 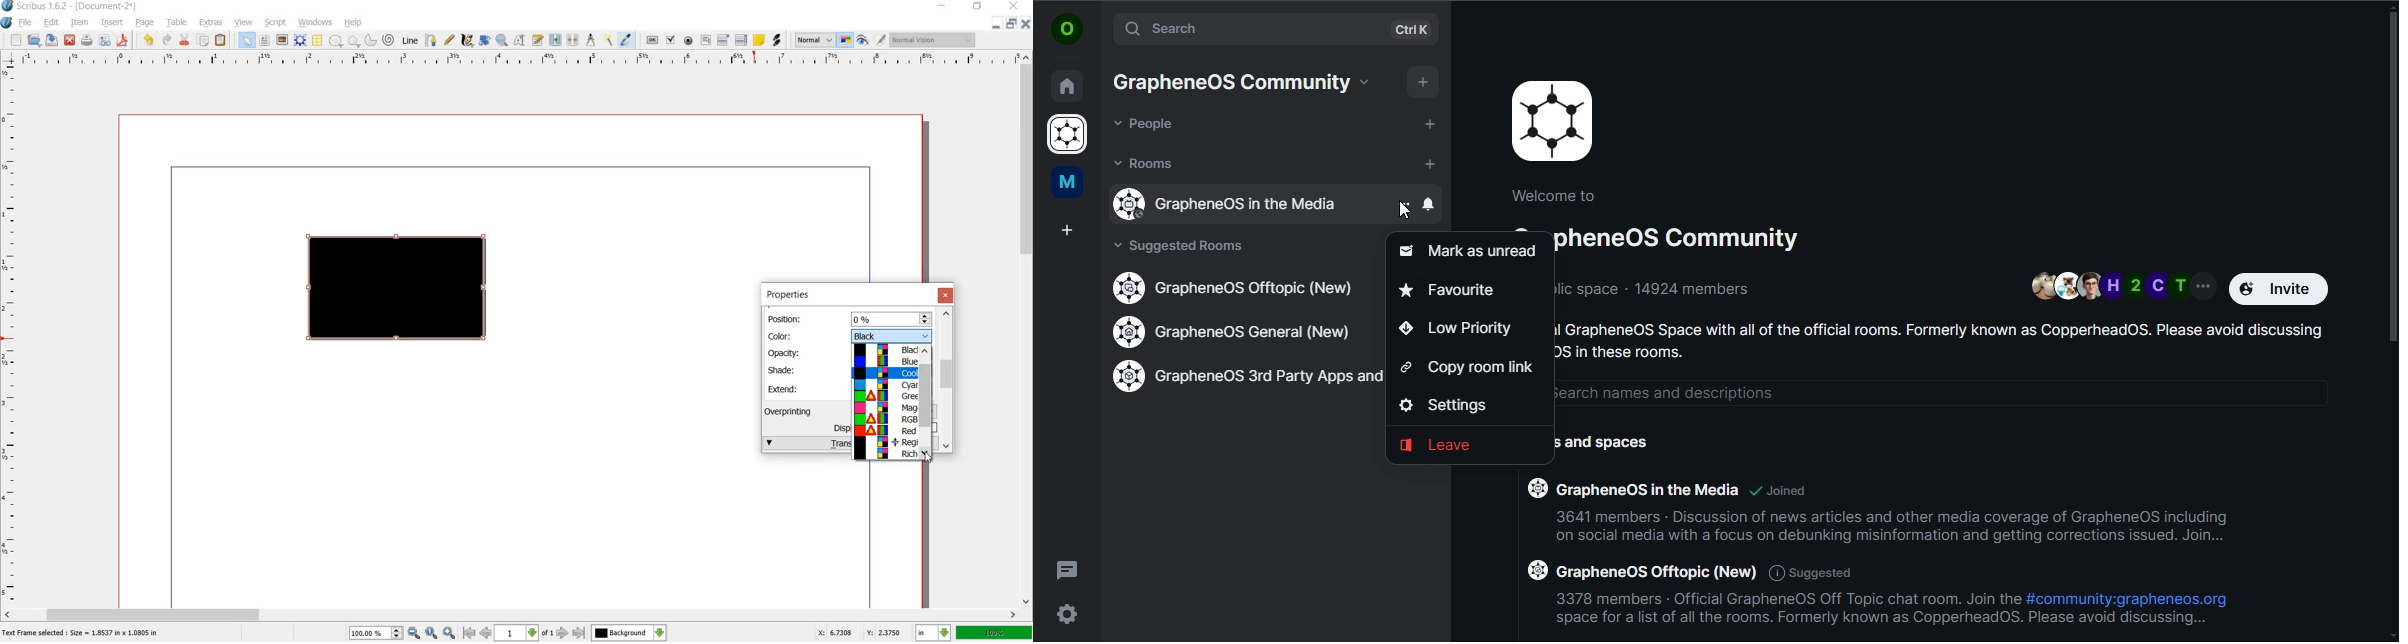 What do you see at coordinates (515, 60) in the screenshot?
I see `ruler` at bounding box center [515, 60].